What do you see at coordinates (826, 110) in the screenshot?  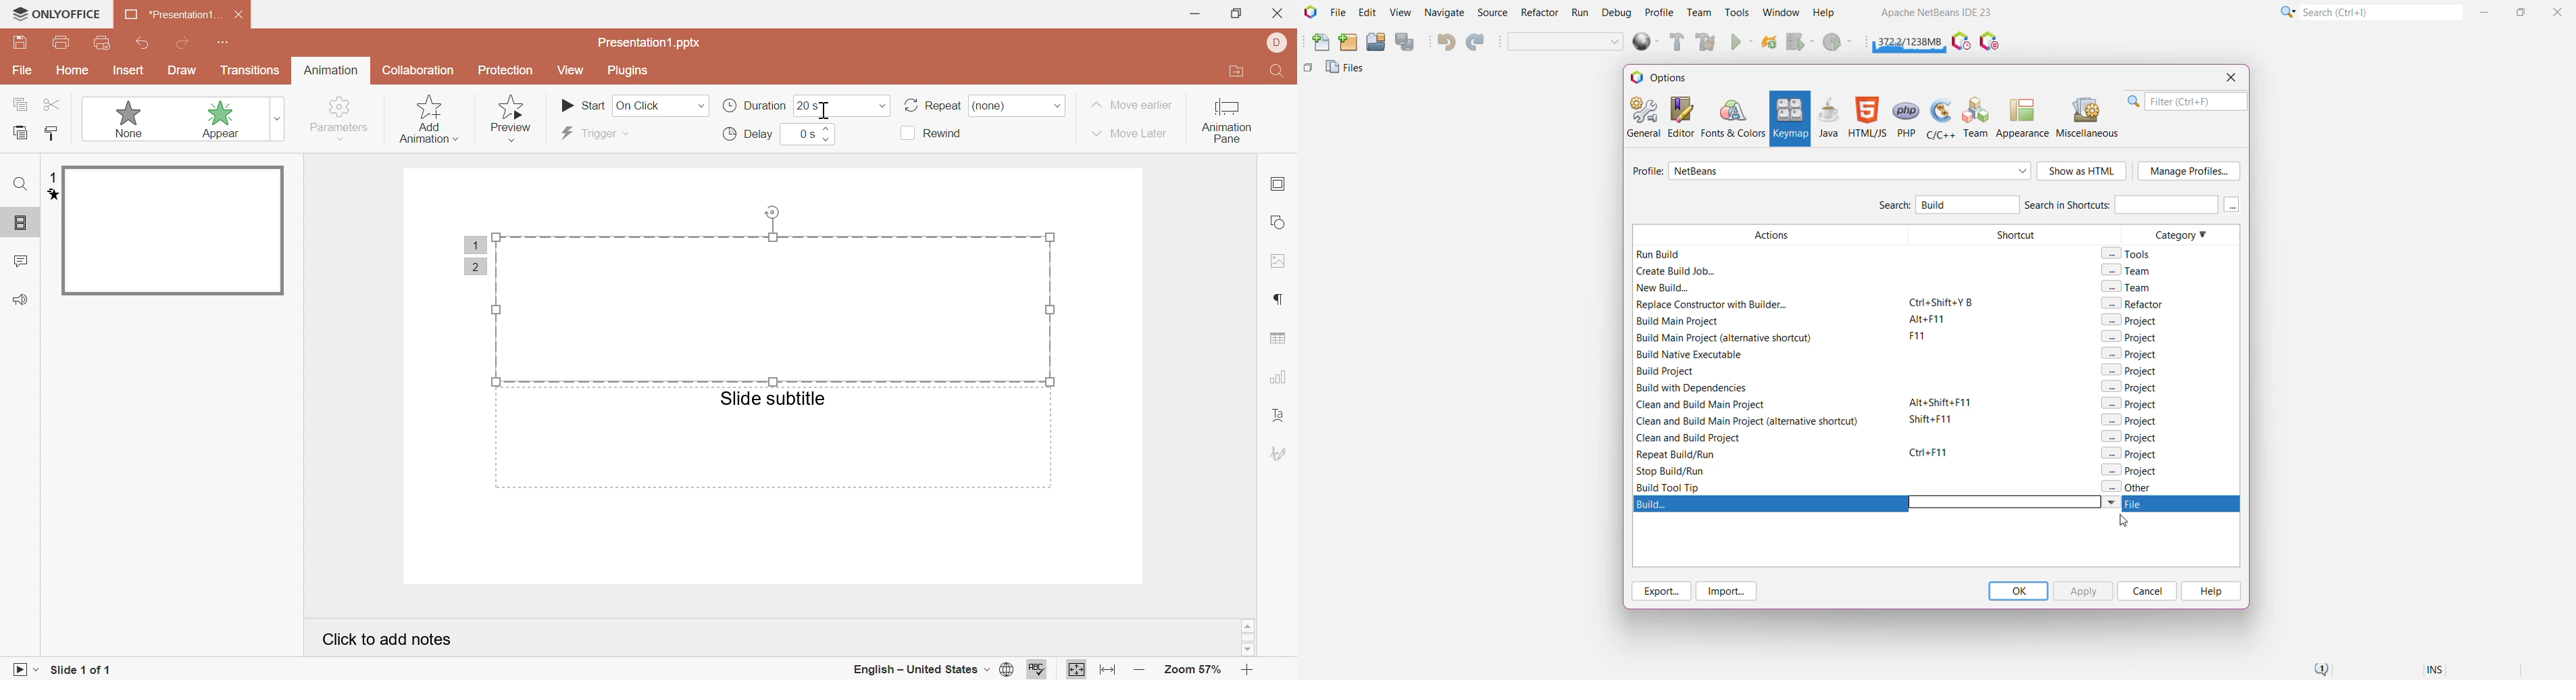 I see `cursor` at bounding box center [826, 110].